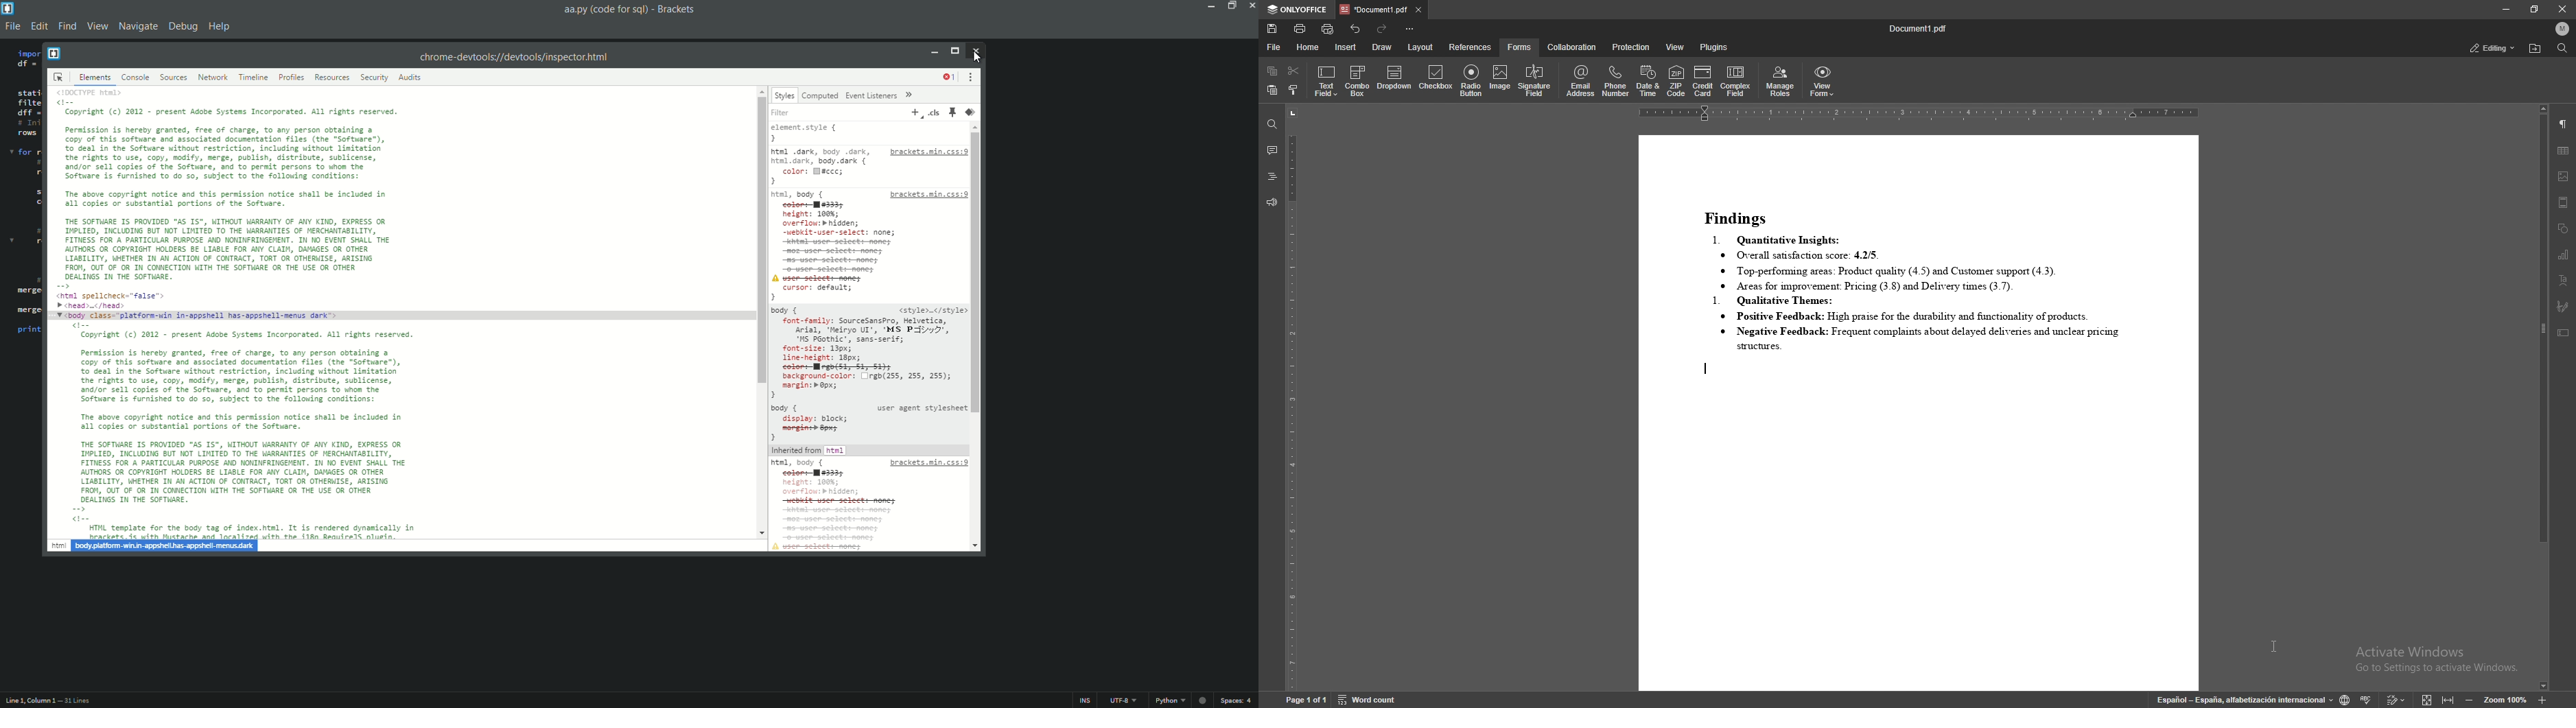 This screenshot has height=728, width=2576. I want to click on app icon, so click(54, 54).